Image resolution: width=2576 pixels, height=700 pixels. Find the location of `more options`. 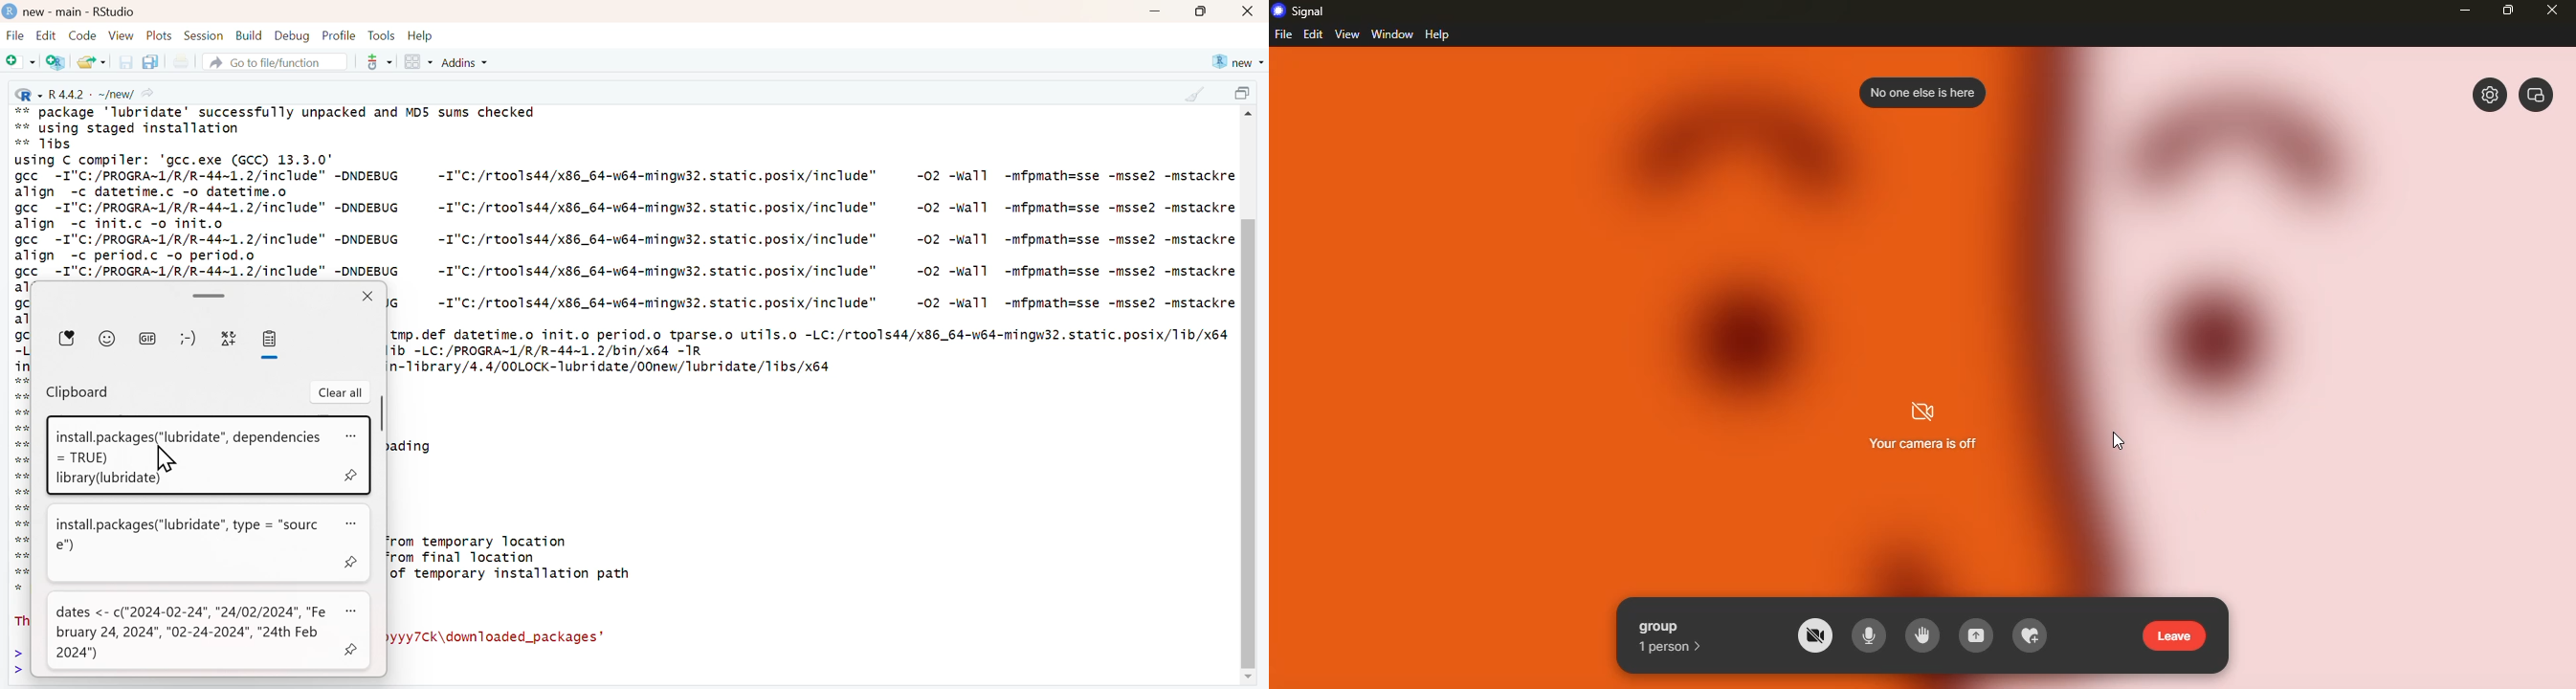

more options is located at coordinates (375, 62).